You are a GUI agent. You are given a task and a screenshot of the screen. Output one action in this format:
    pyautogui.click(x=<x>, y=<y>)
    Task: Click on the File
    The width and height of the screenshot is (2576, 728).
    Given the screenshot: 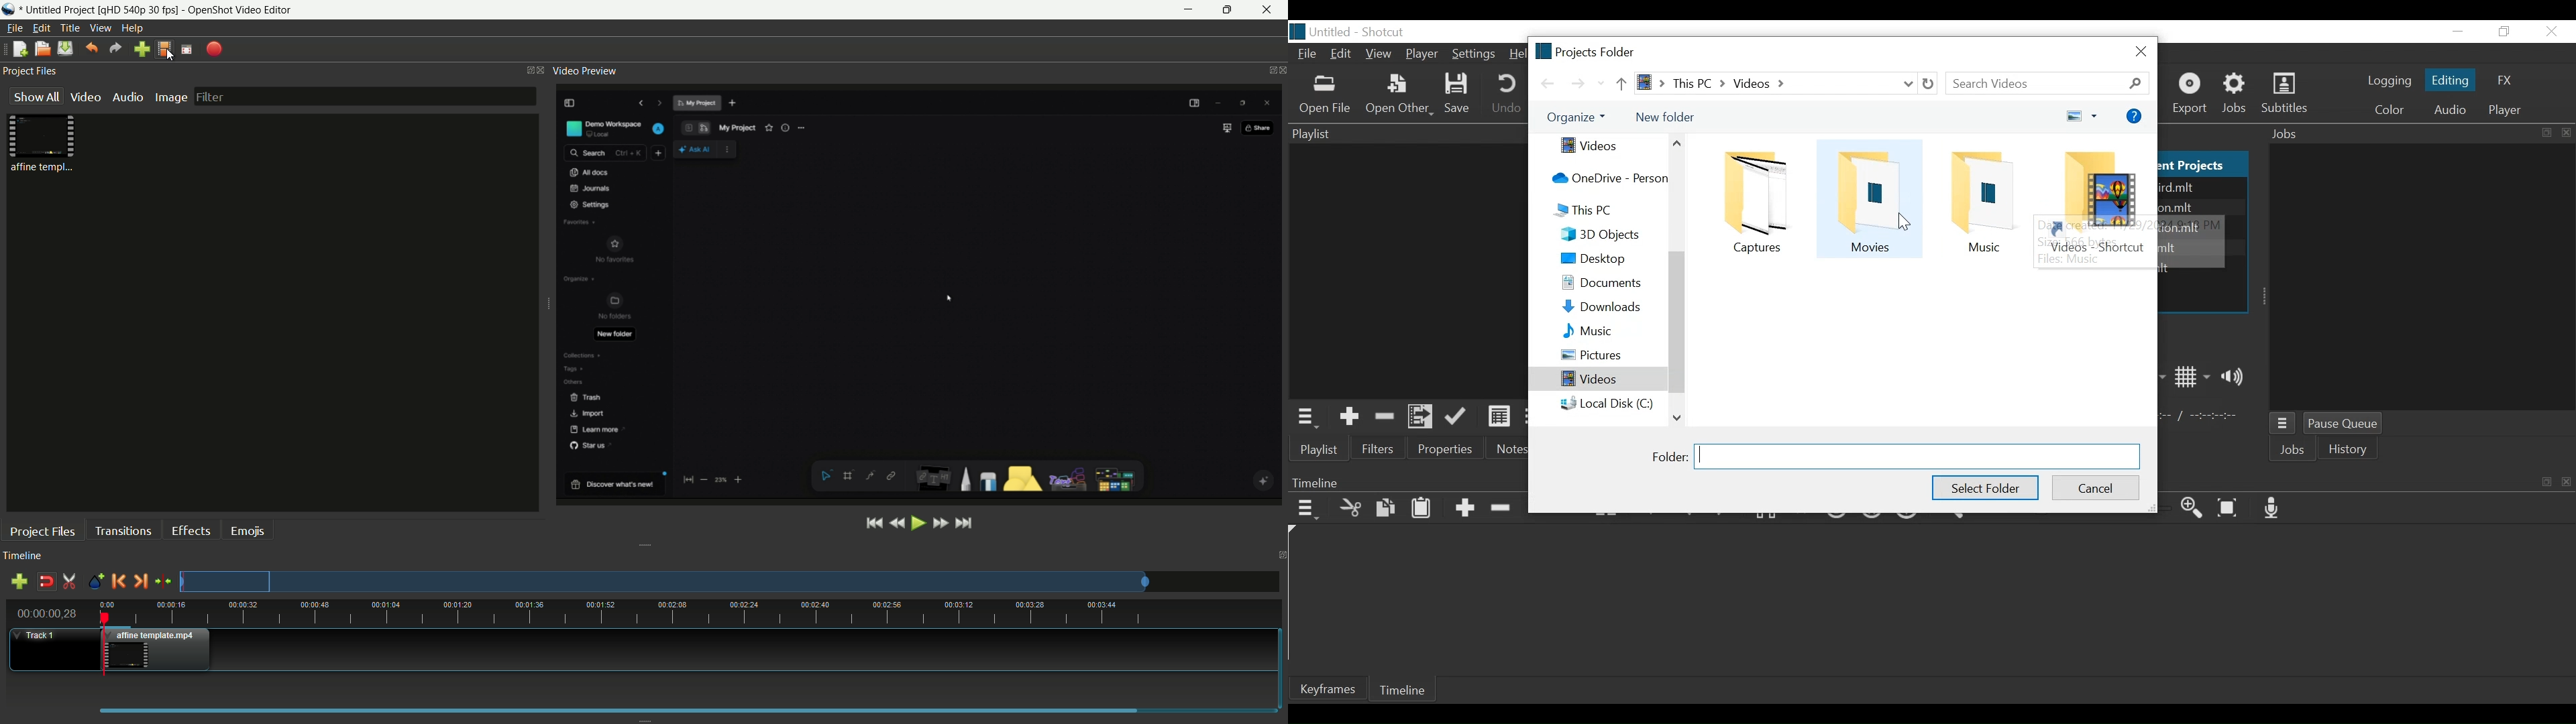 What is the action you would take?
    pyautogui.click(x=1307, y=55)
    